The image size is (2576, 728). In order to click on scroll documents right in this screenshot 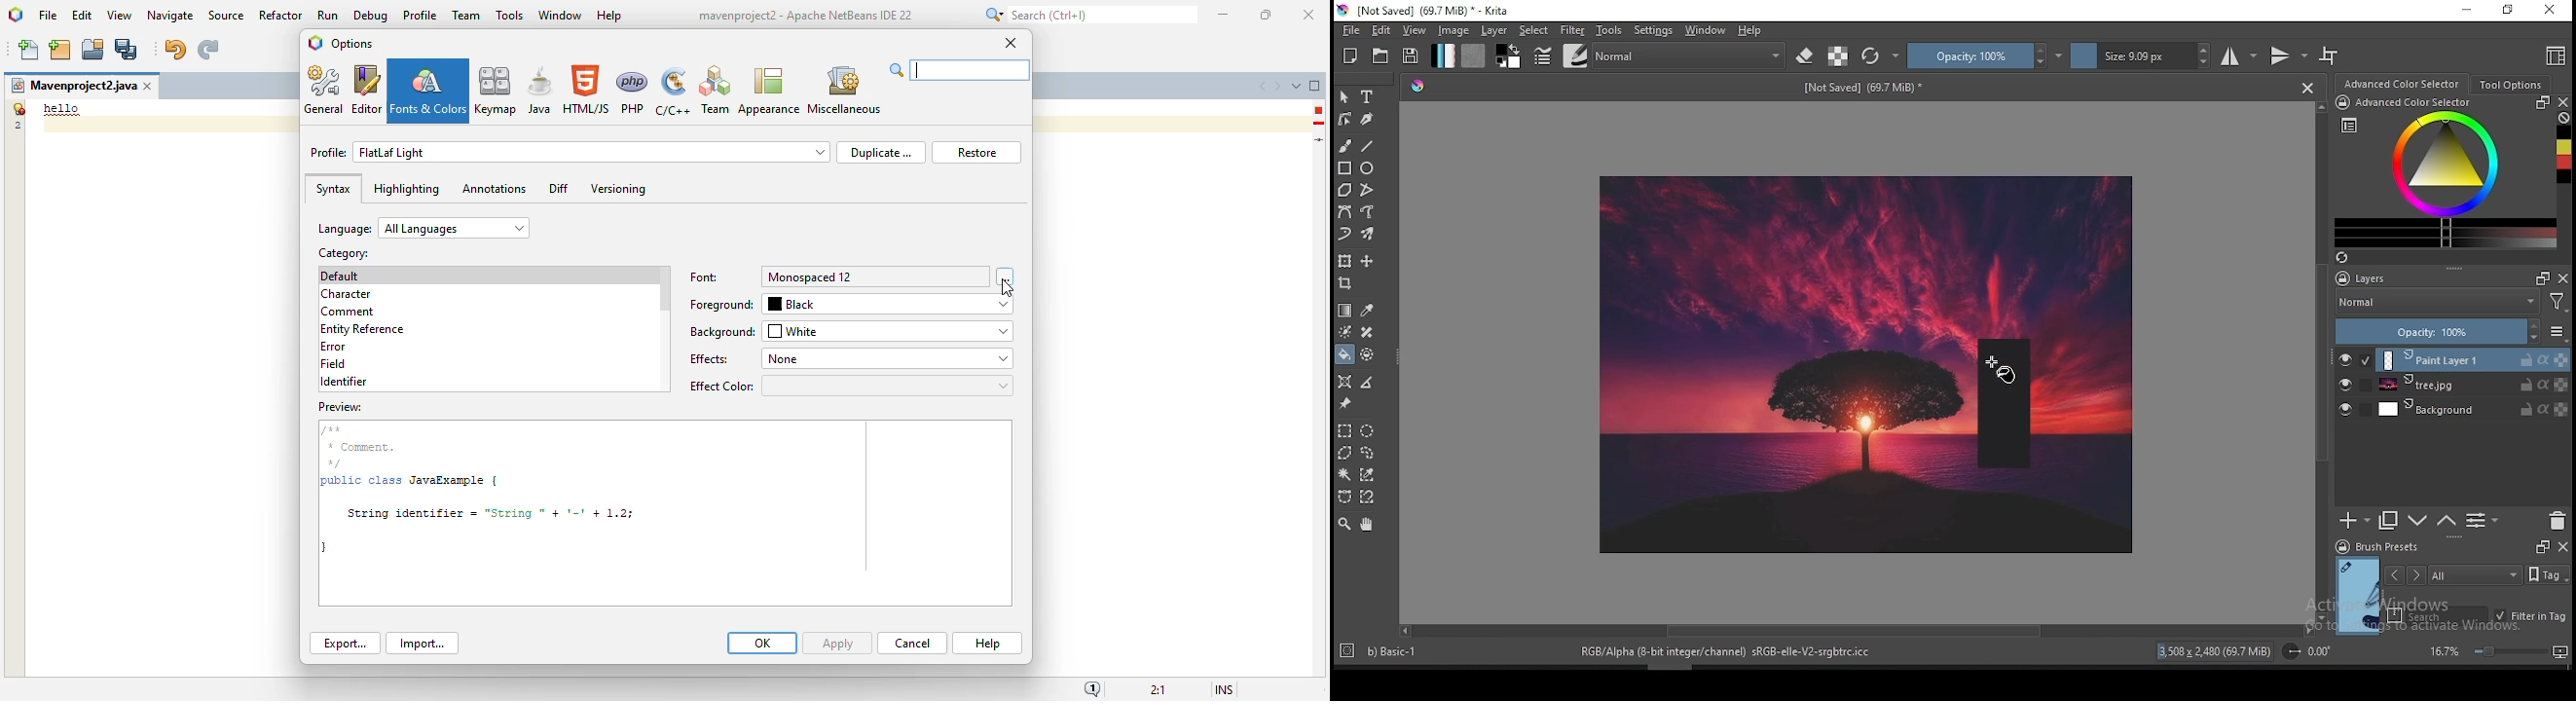, I will do `click(1276, 87)`.